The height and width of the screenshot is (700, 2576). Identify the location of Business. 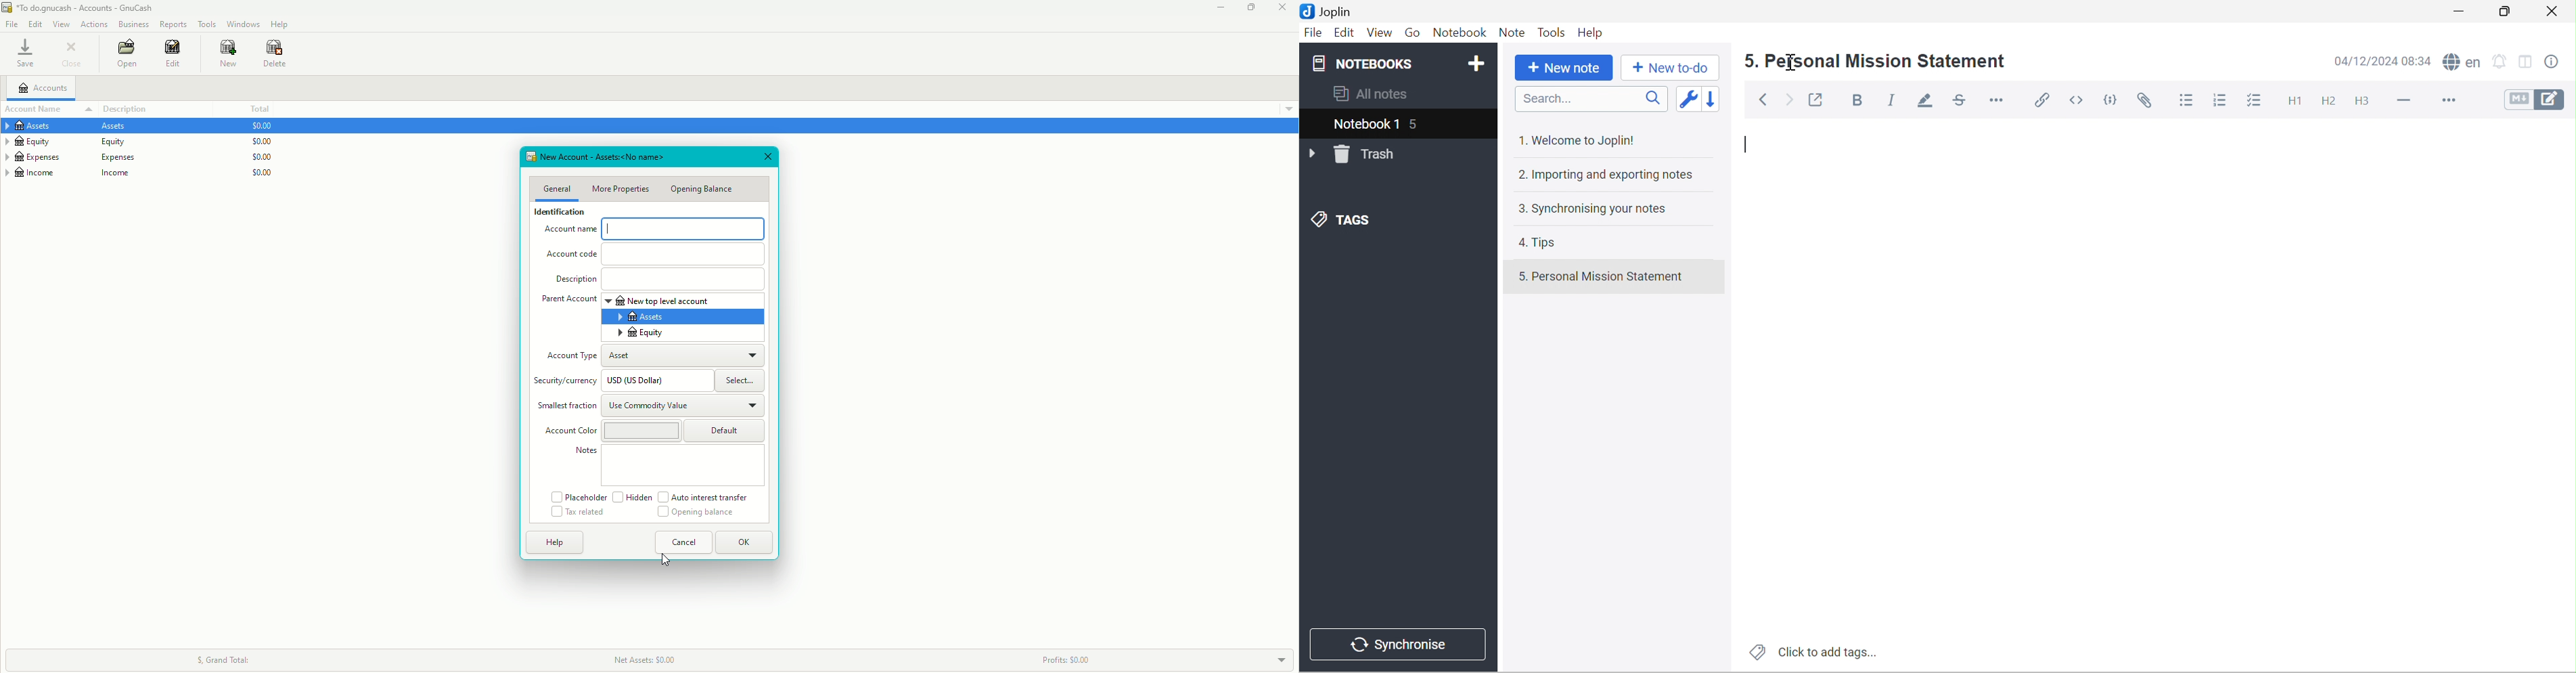
(134, 25).